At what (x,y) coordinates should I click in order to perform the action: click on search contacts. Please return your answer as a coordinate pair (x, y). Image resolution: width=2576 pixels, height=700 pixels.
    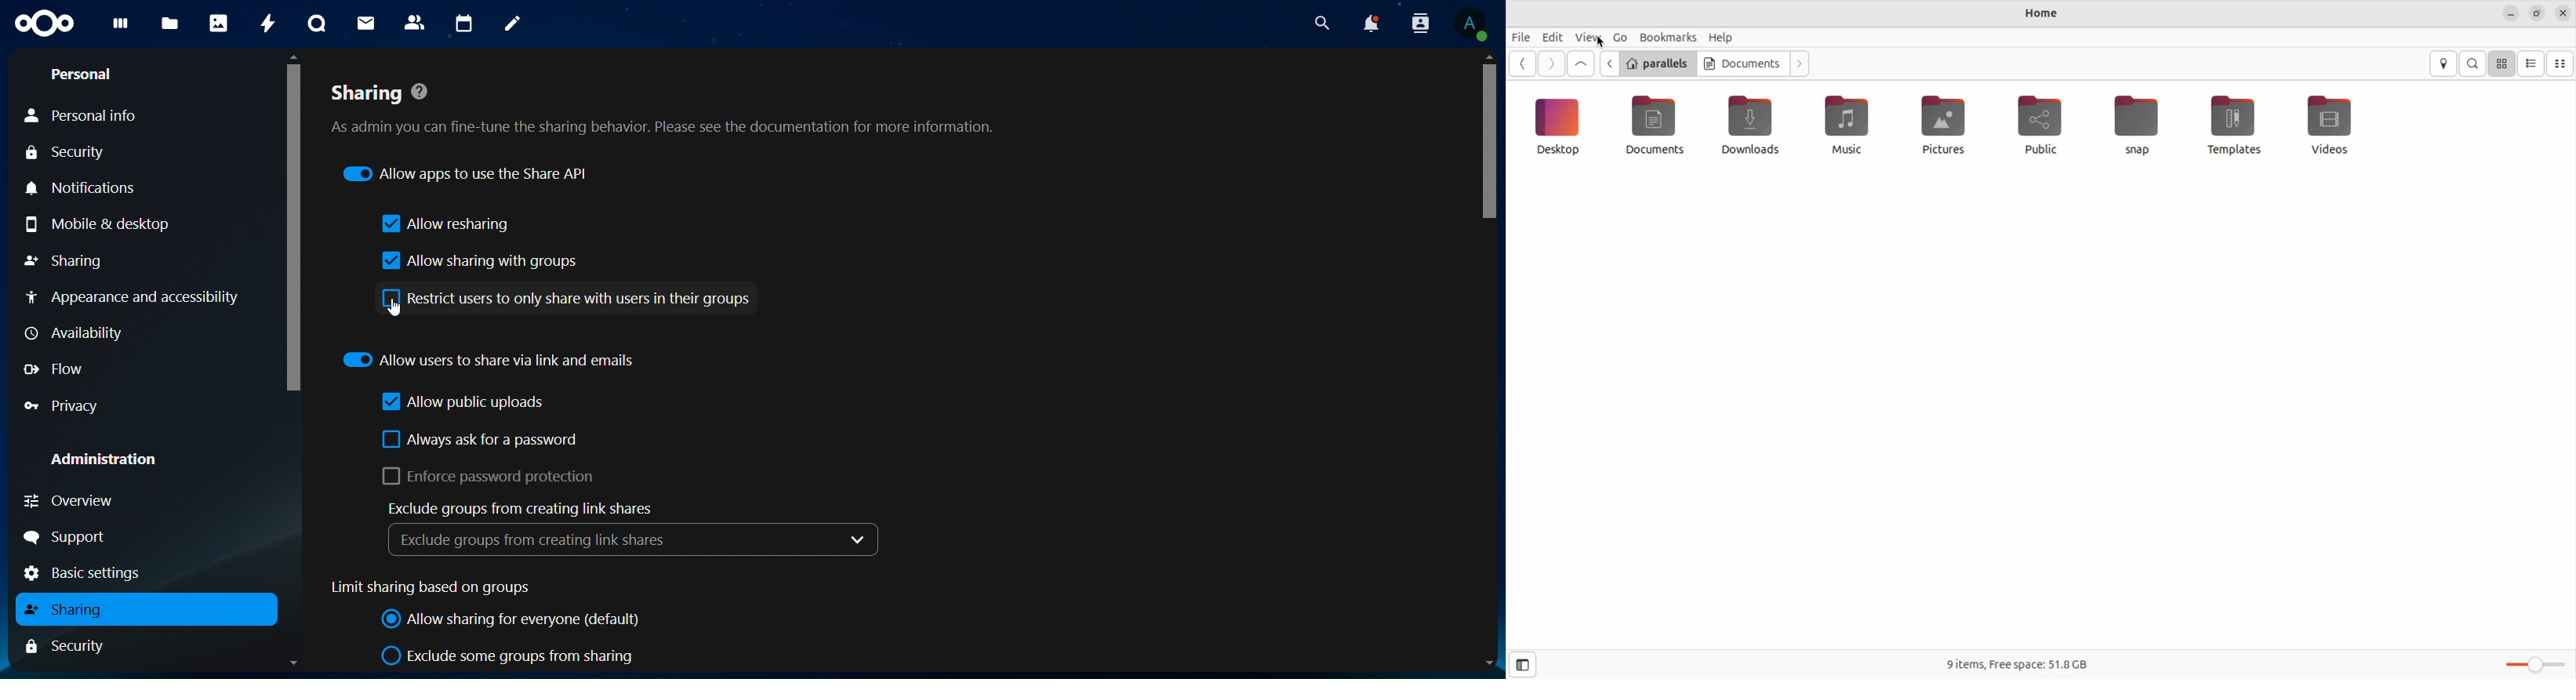
    Looking at the image, I should click on (1421, 22).